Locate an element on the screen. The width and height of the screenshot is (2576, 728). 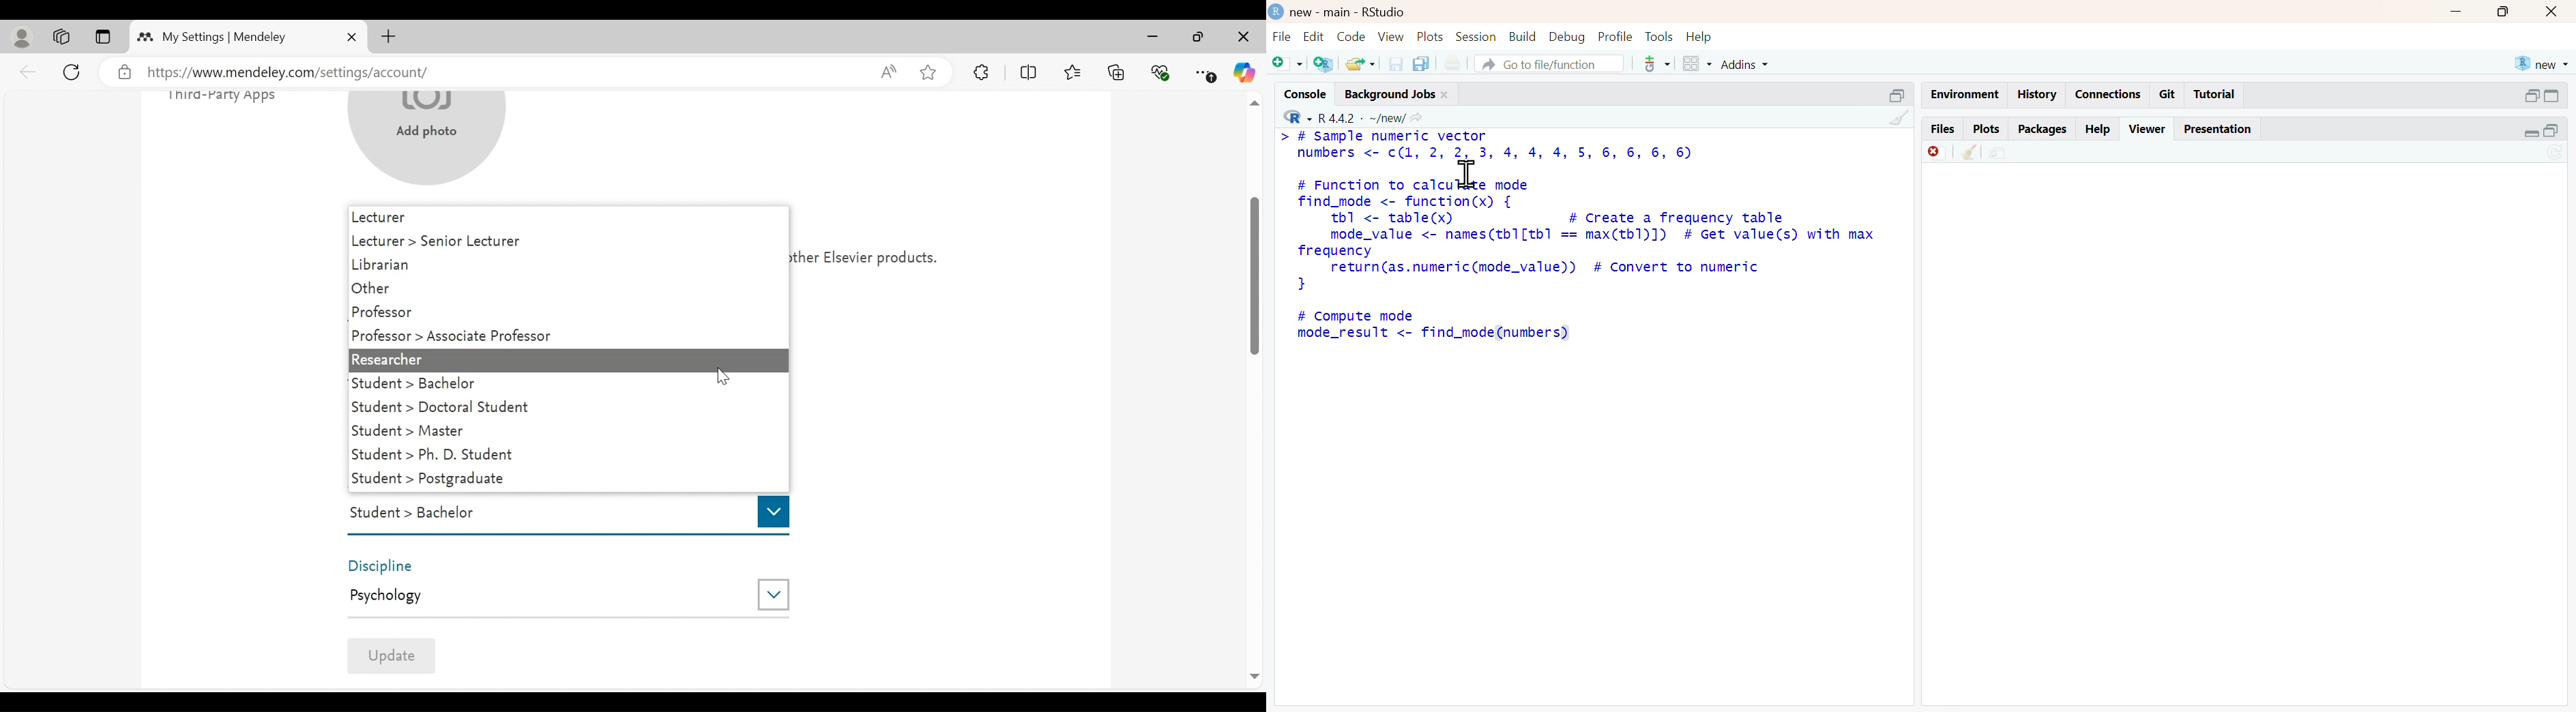
minimize is located at coordinates (1156, 37).